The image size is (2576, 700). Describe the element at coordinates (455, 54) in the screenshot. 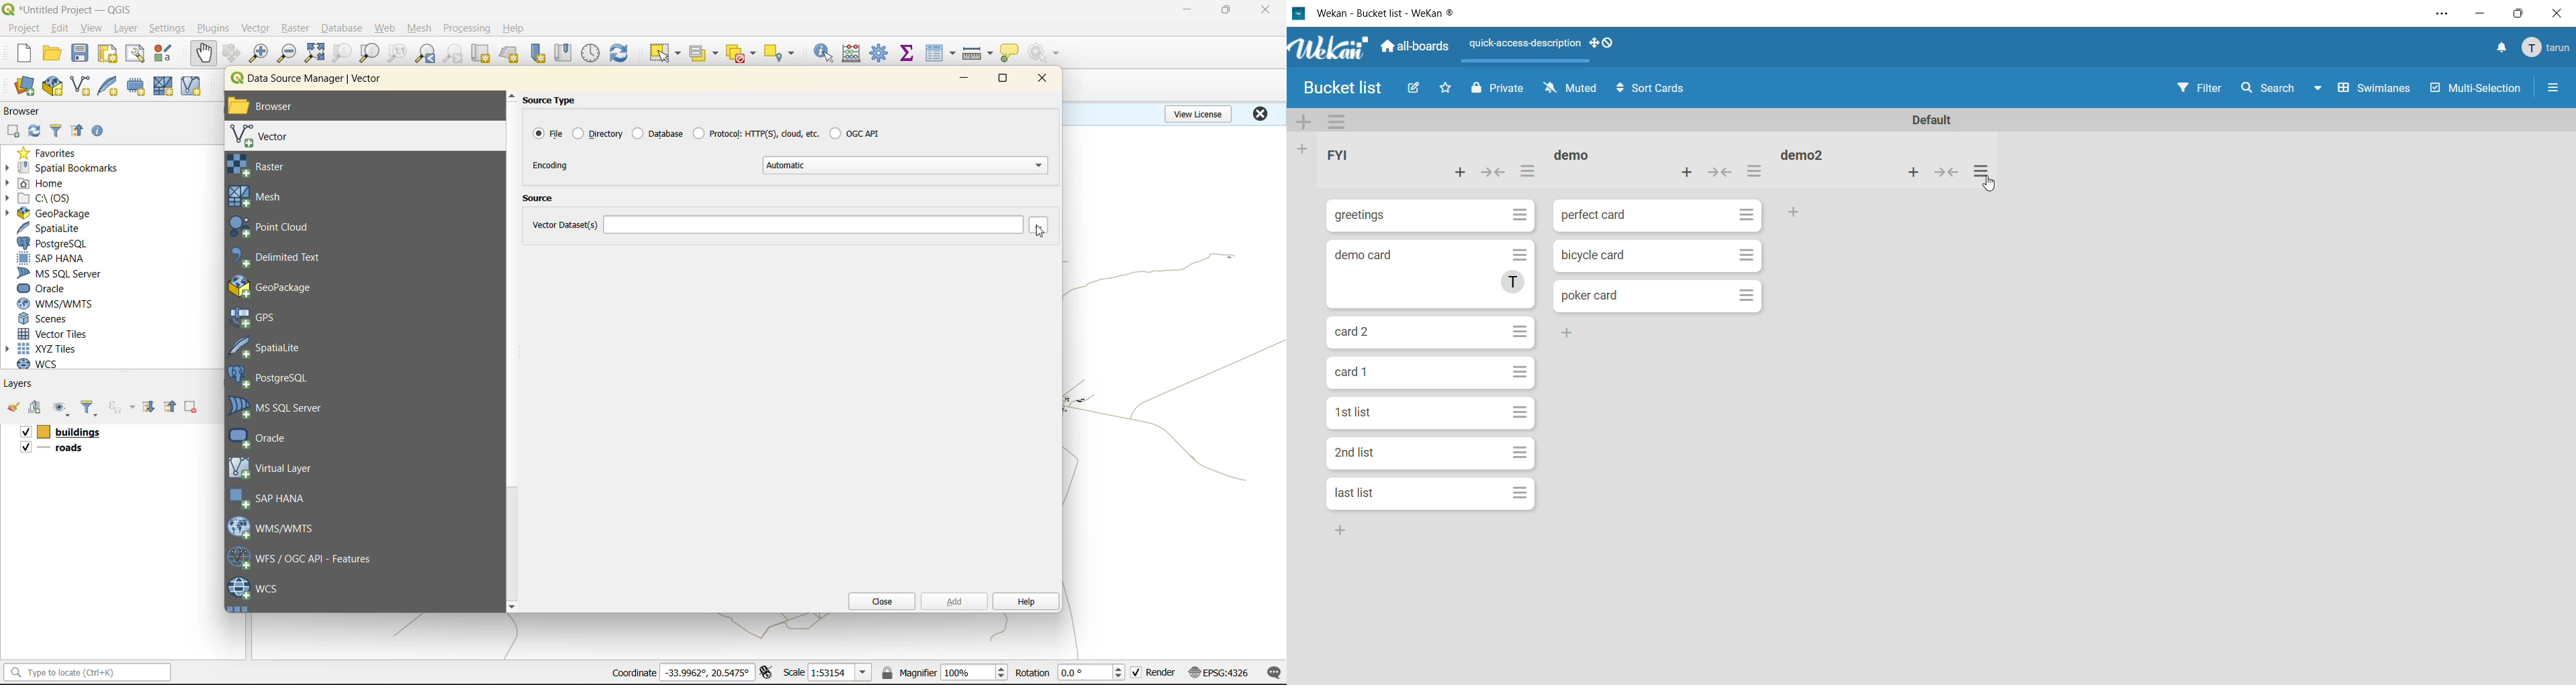

I see `zoom next` at that location.